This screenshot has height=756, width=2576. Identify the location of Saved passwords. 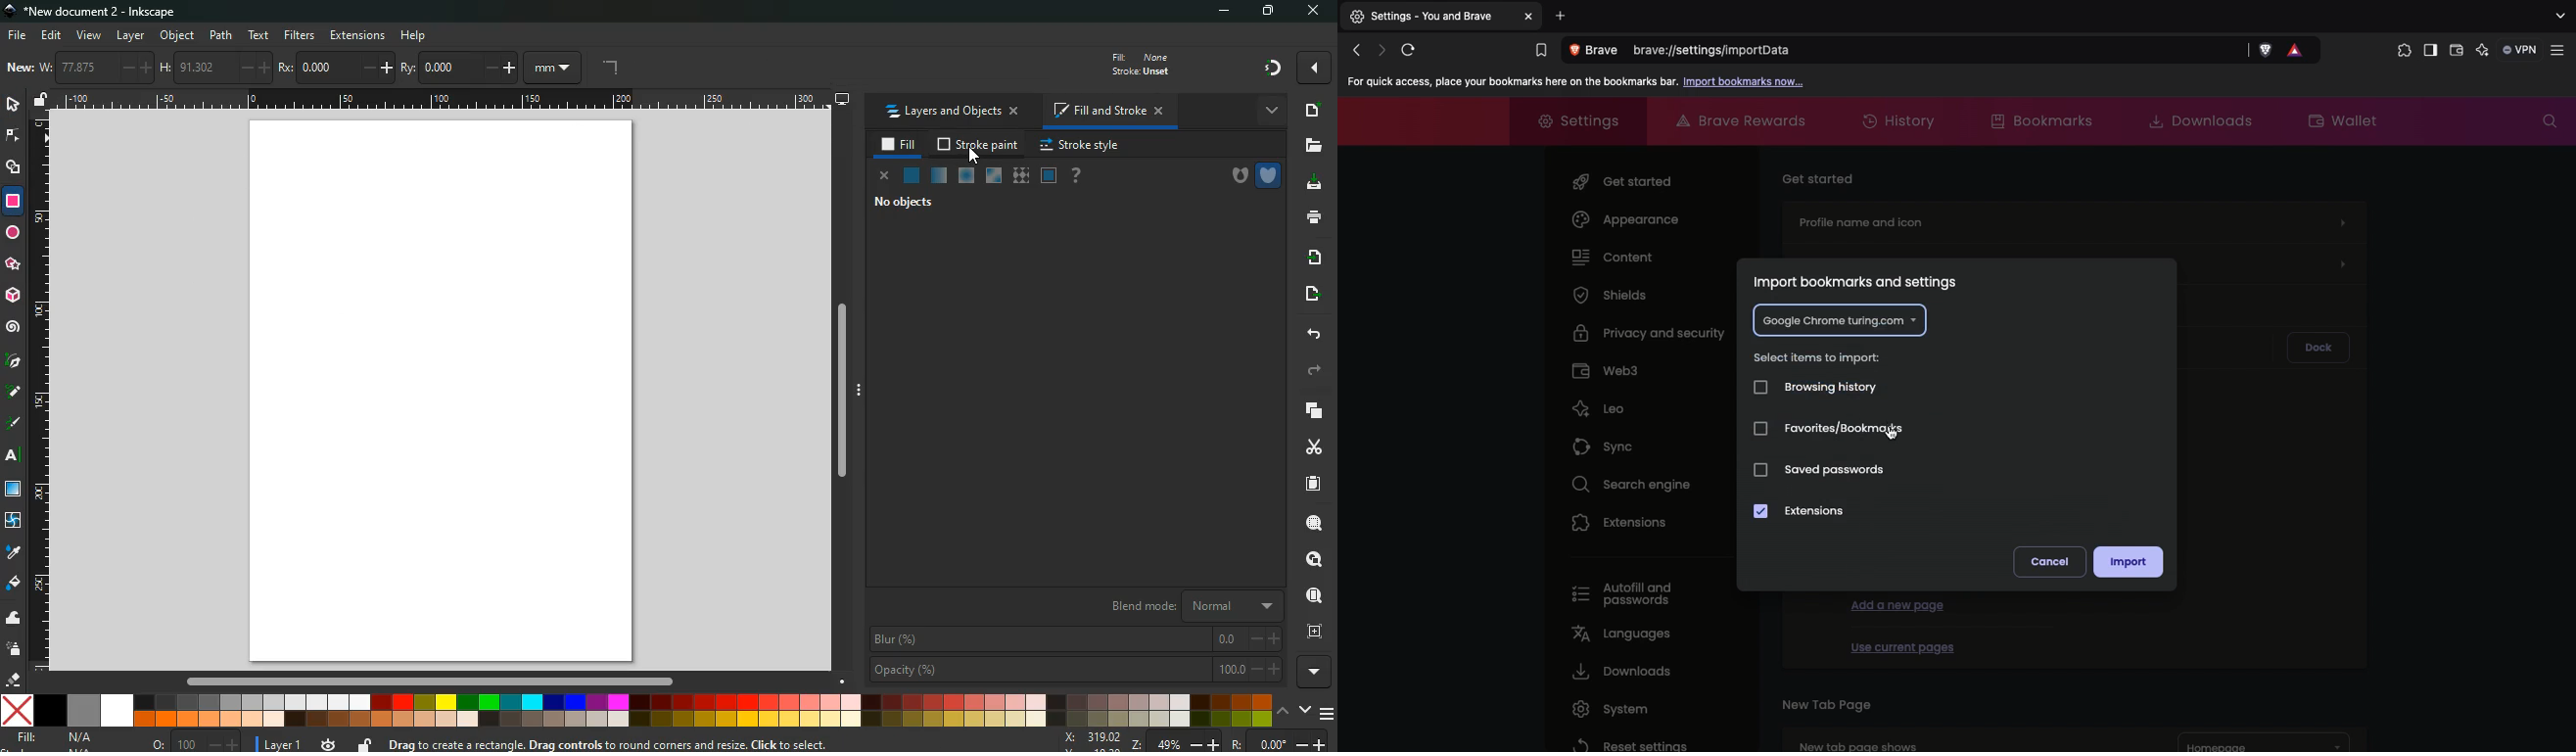
(1835, 470).